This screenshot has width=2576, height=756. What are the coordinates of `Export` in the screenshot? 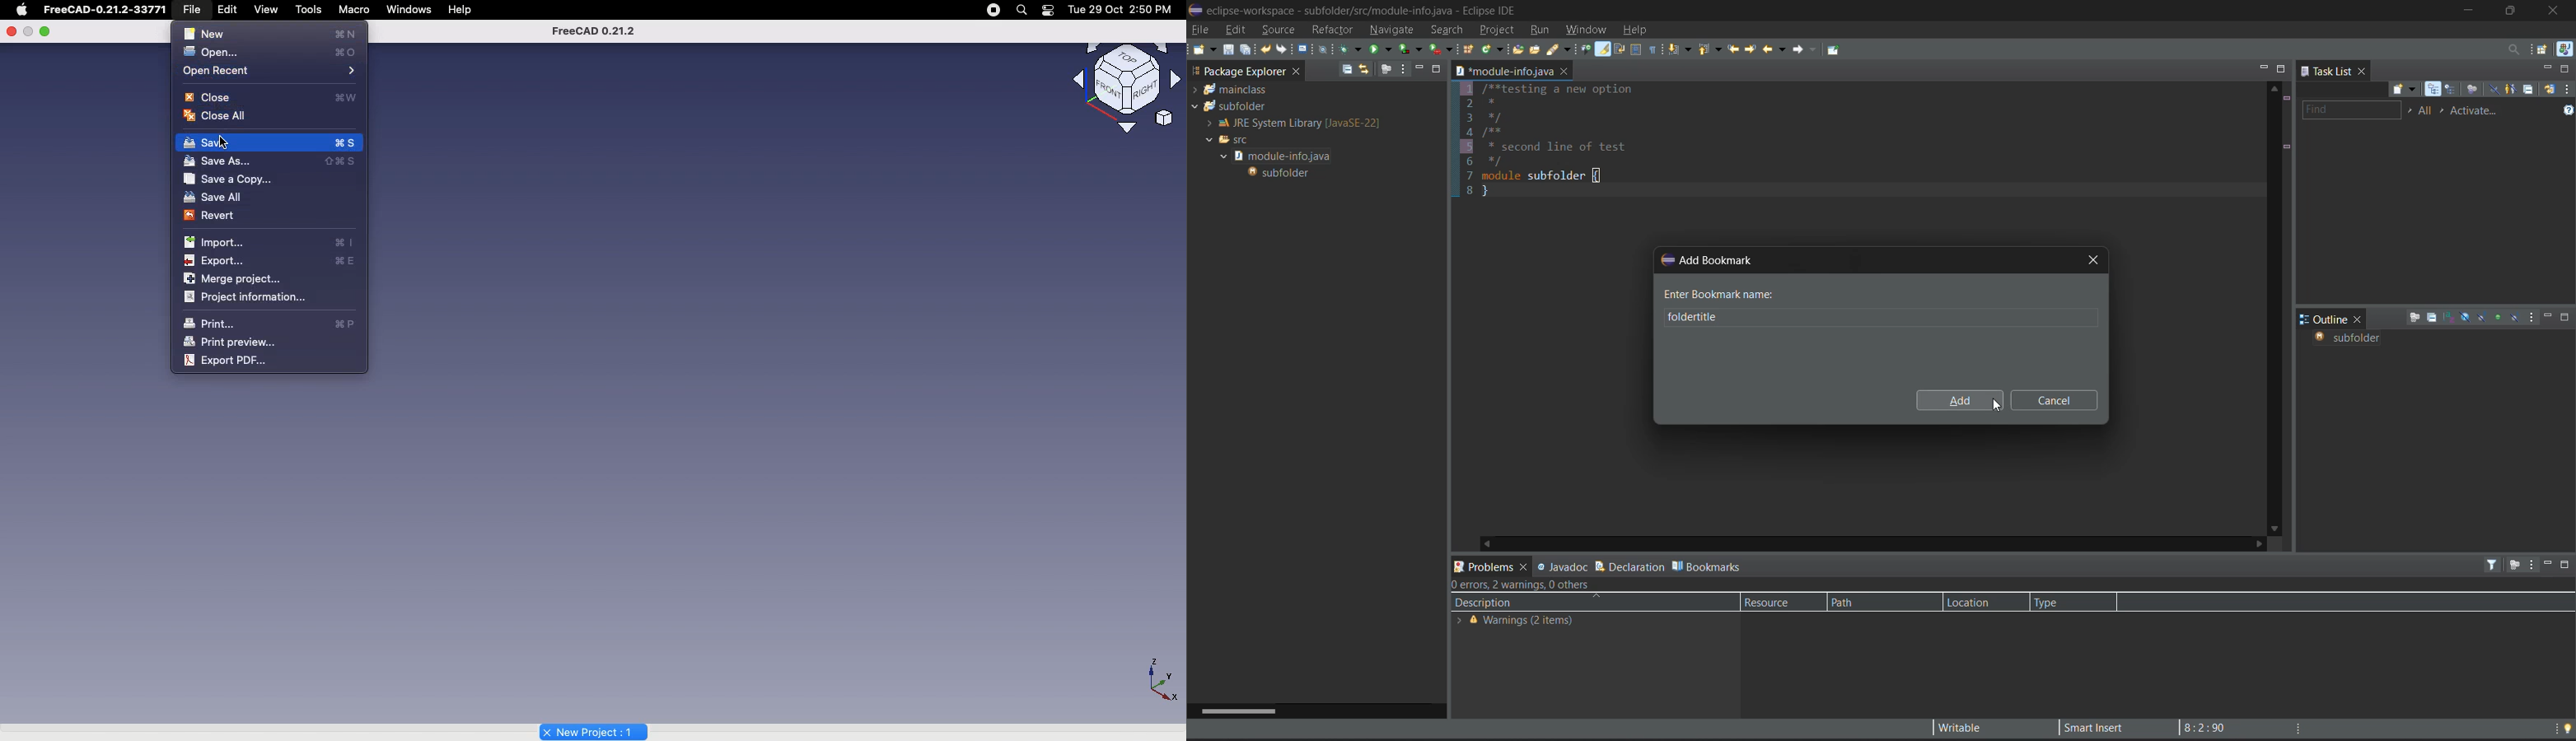 It's located at (271, 260).